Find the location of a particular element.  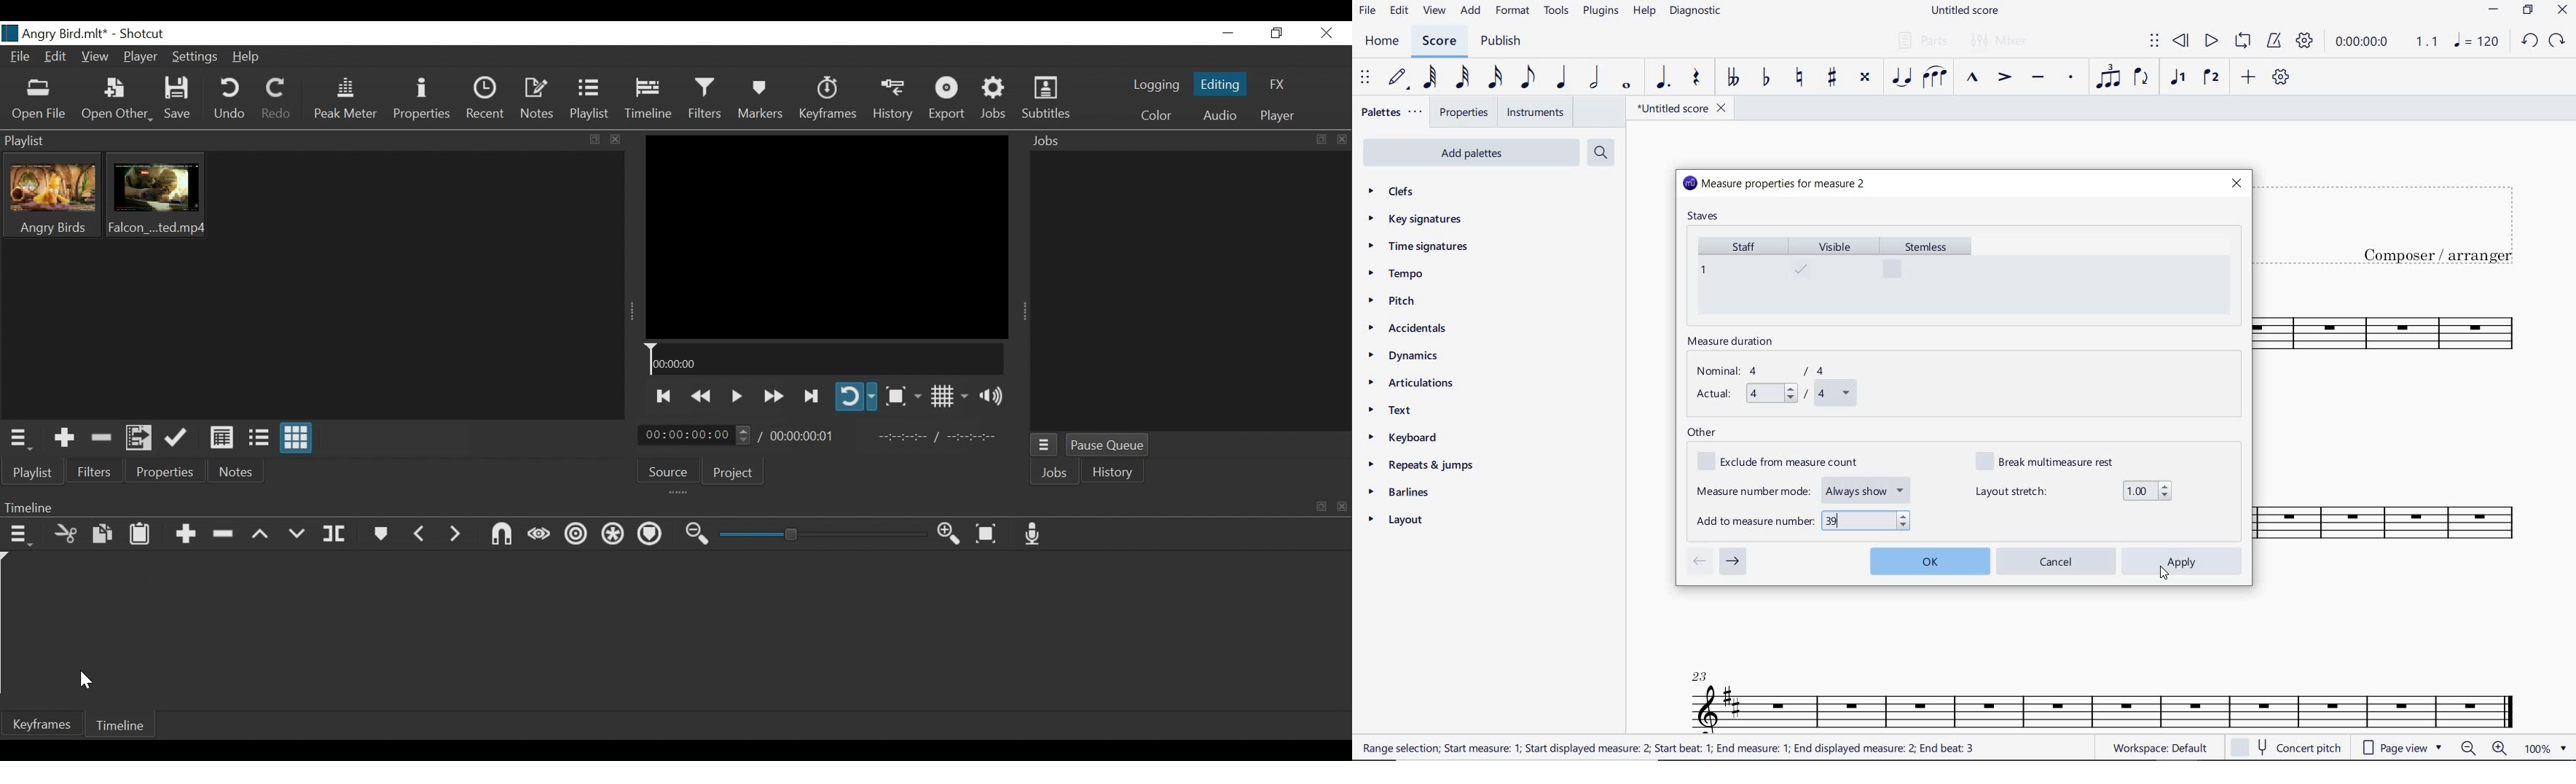

Add files to the playlist is located at coordinates (138, 438).